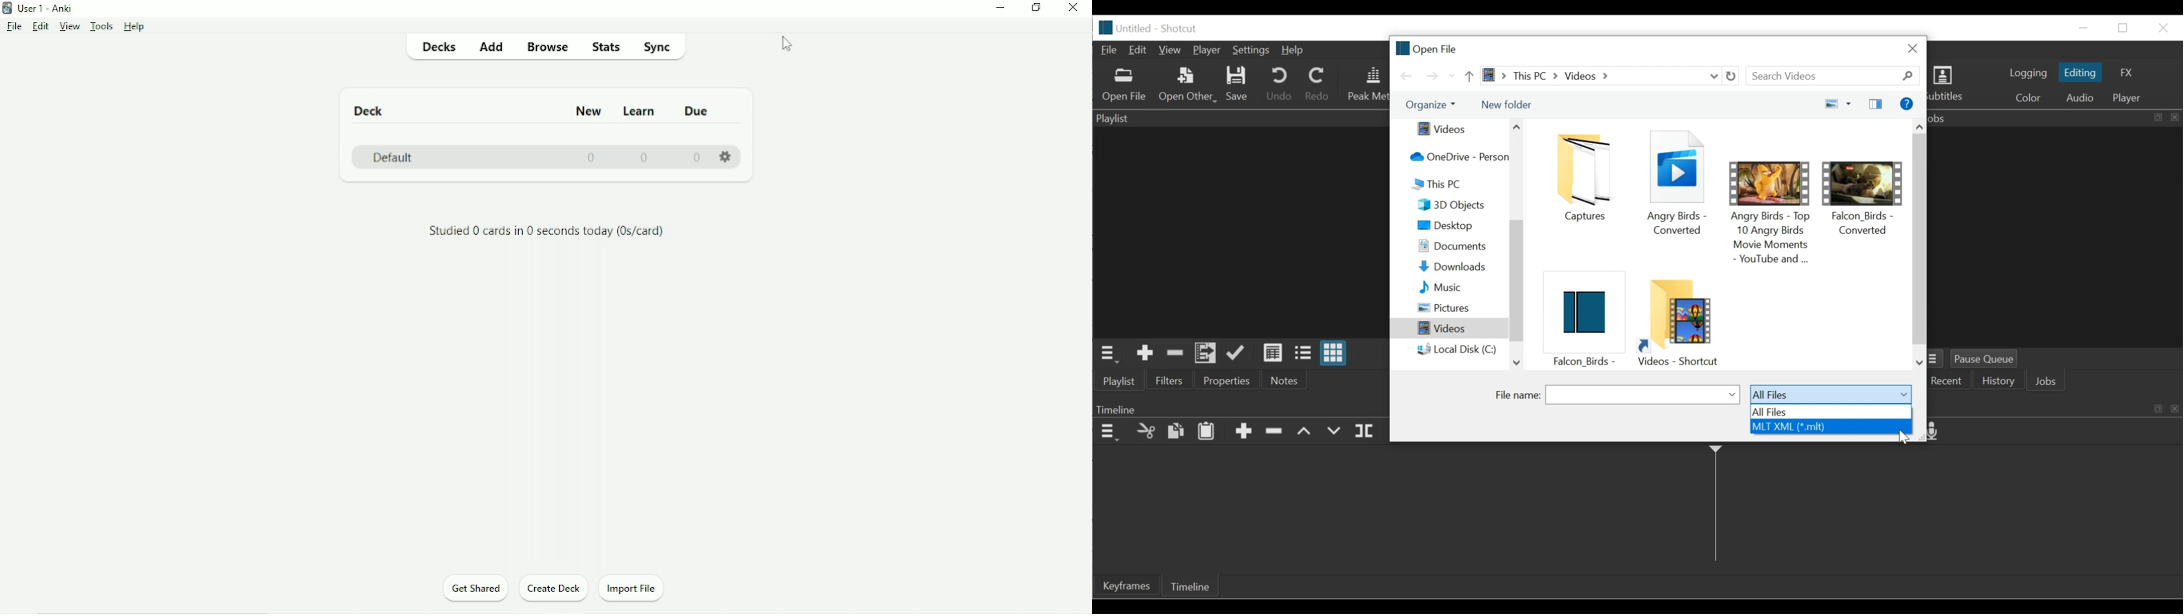 Image resolution: width=2184 pixels, height=616 pixels. Describe the element at coordinates (1305, 432) in the screenshot. I see `lift` at that location.